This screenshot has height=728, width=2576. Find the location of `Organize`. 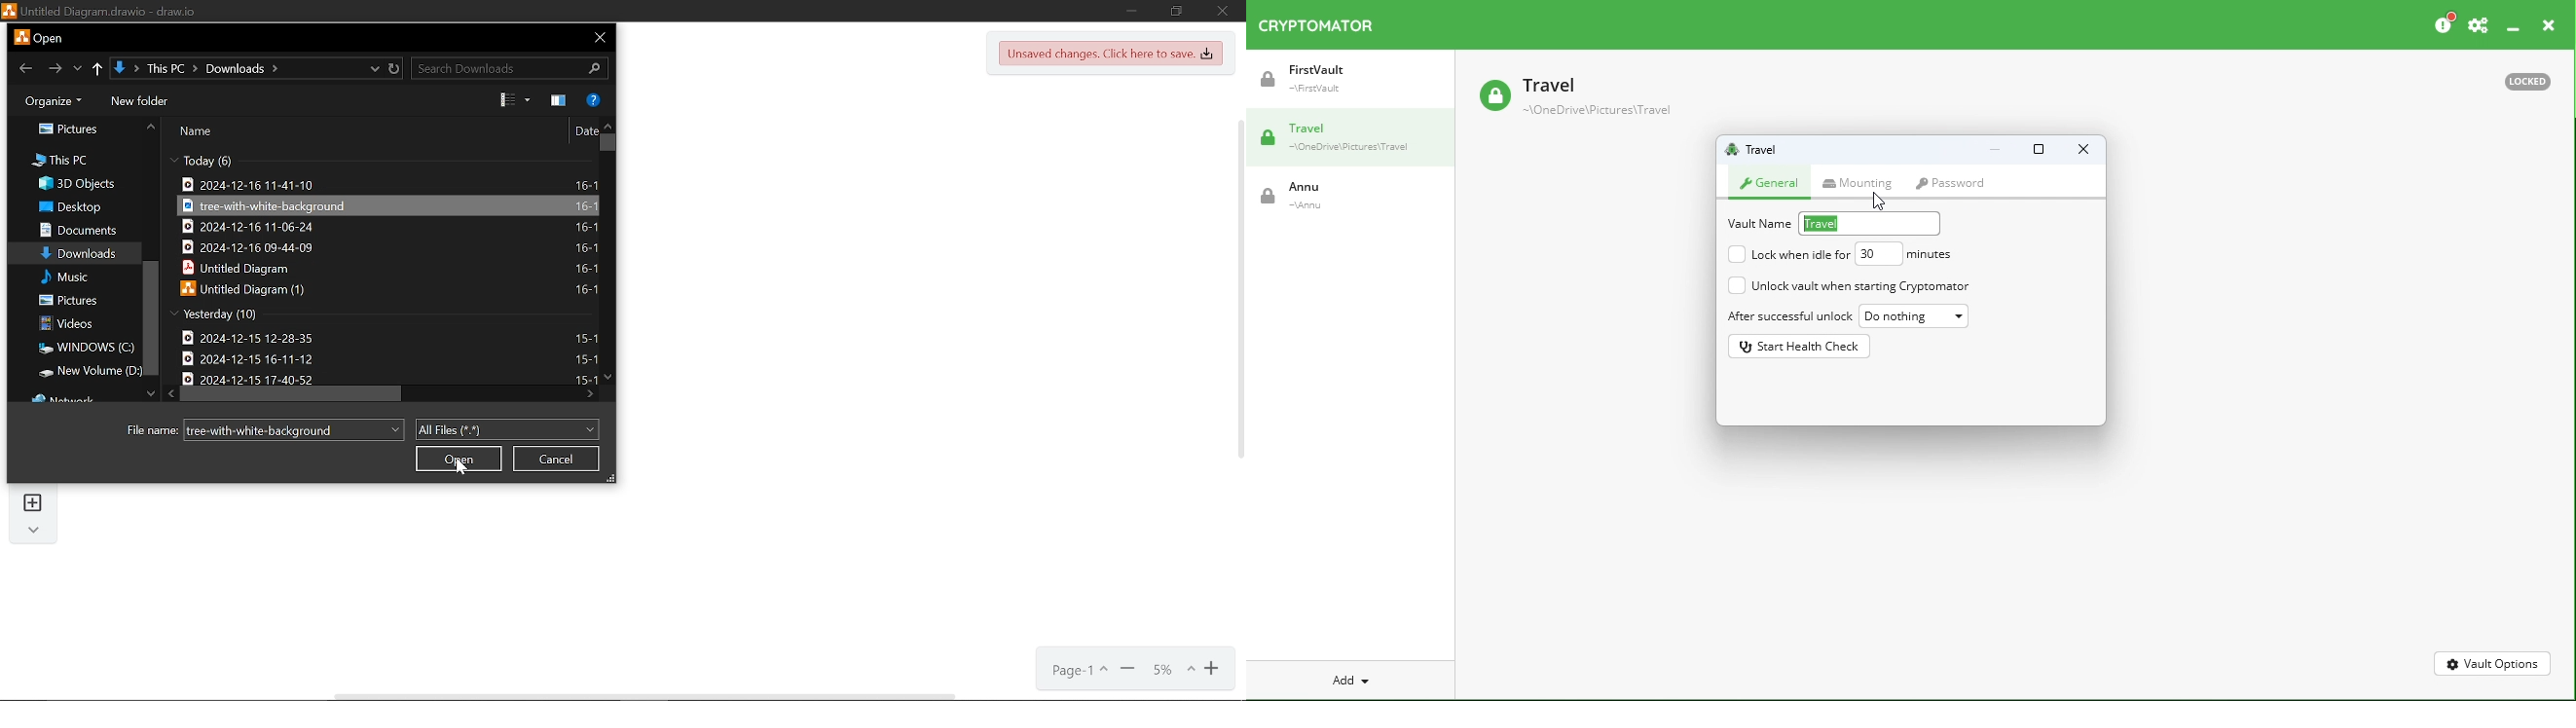

Organize is located at coordinates (50, 99).